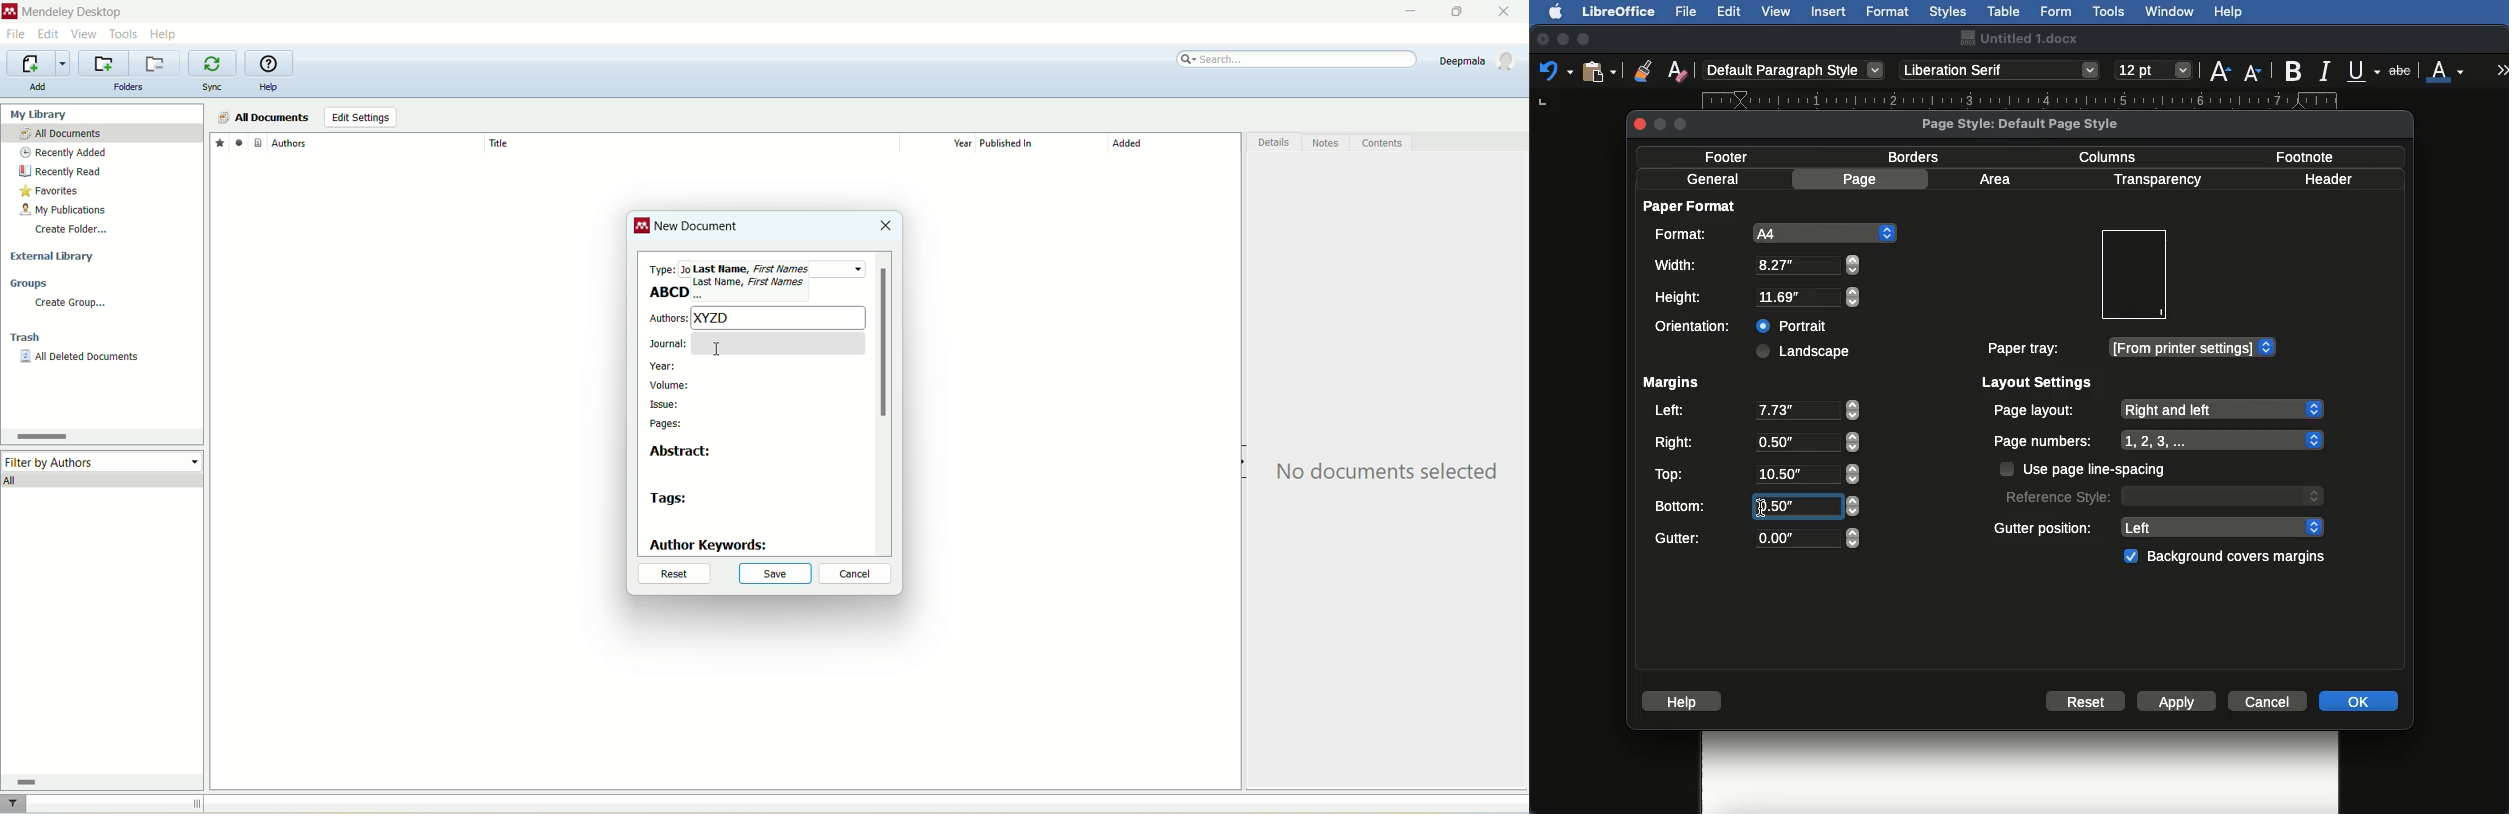 The width and height of the screenshot is (2520, 840). I want to click on LibreOffice, so click(1618, 11).